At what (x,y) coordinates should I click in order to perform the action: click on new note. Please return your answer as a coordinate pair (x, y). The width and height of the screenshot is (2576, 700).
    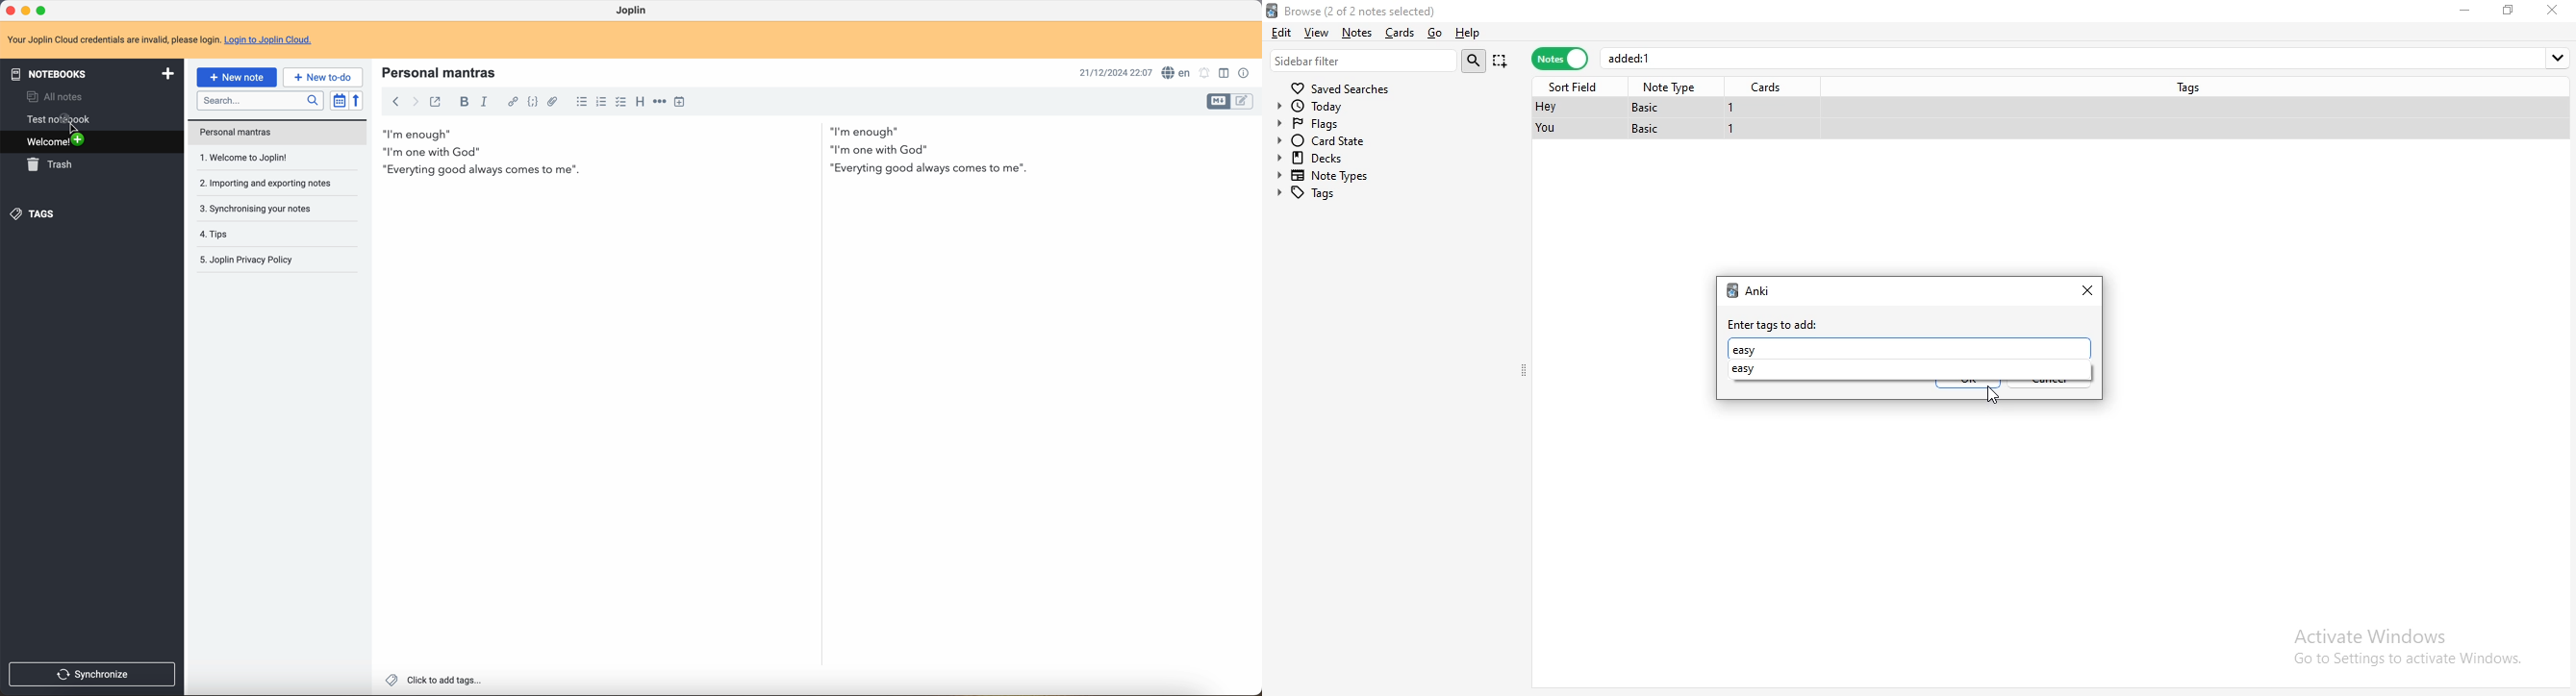
    Looking at the image, I should click on (236, 77).